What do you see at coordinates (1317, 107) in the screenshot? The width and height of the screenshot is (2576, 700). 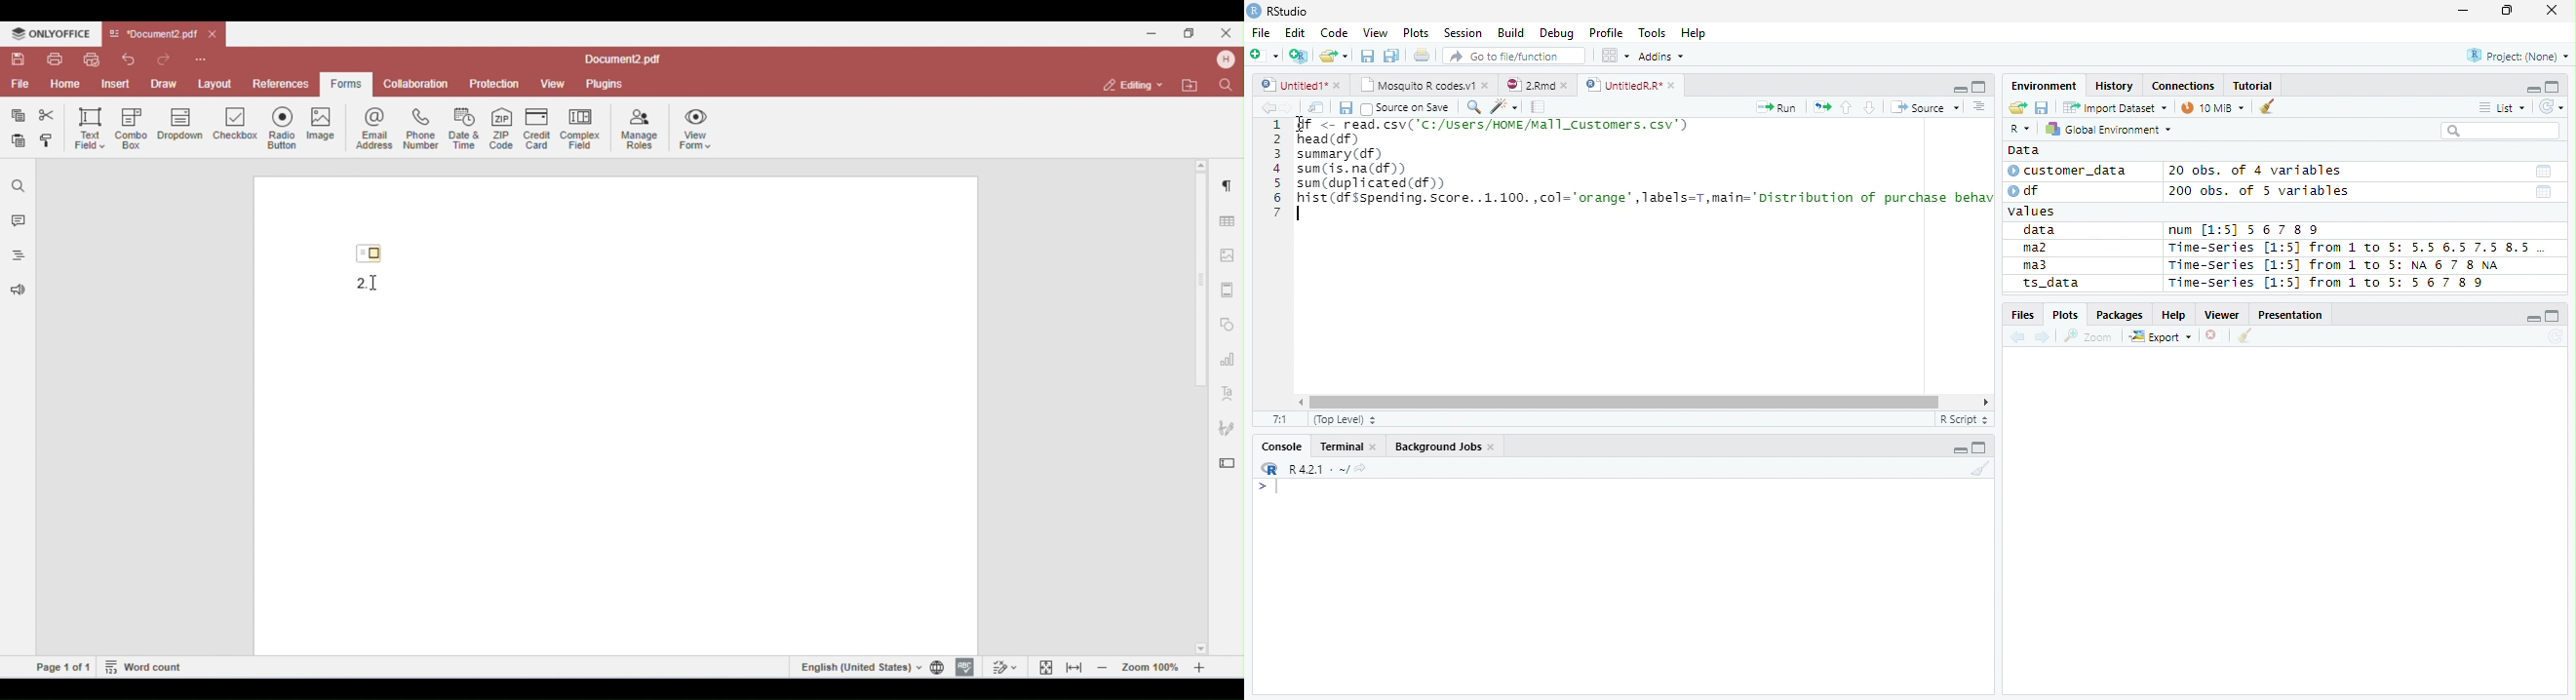 I see `Show in new window` at bounding box center [1317, 107].